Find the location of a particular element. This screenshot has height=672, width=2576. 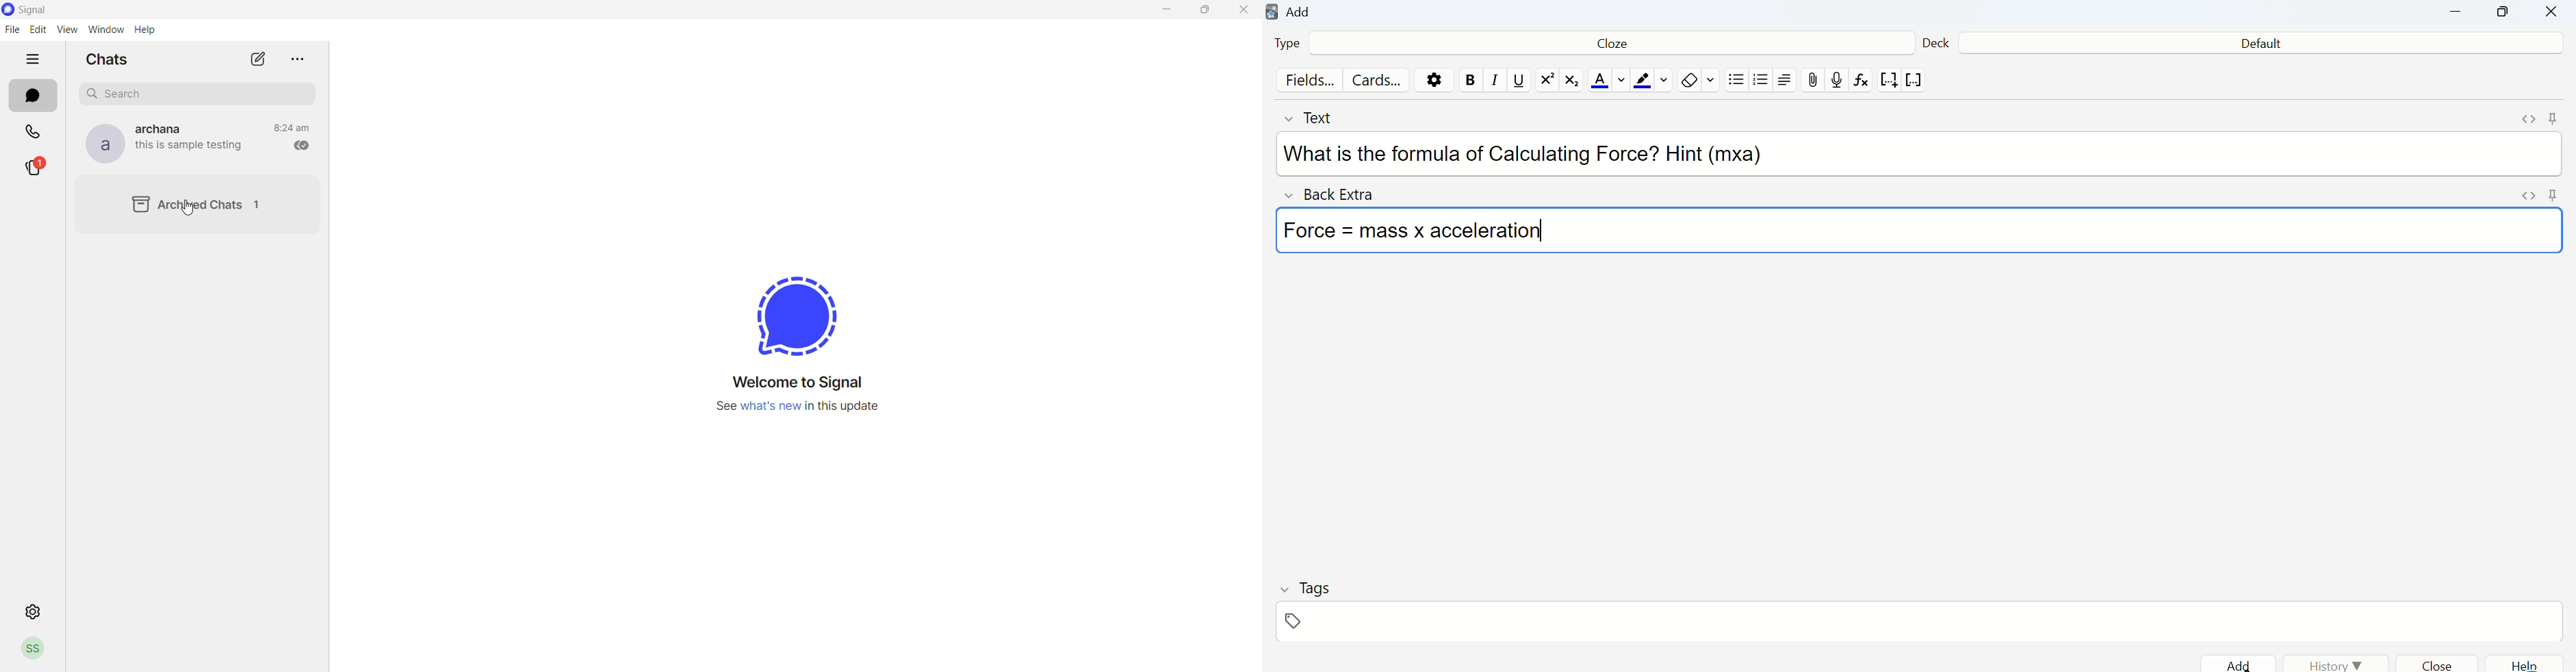

 is located at coordinates (2526, 197).